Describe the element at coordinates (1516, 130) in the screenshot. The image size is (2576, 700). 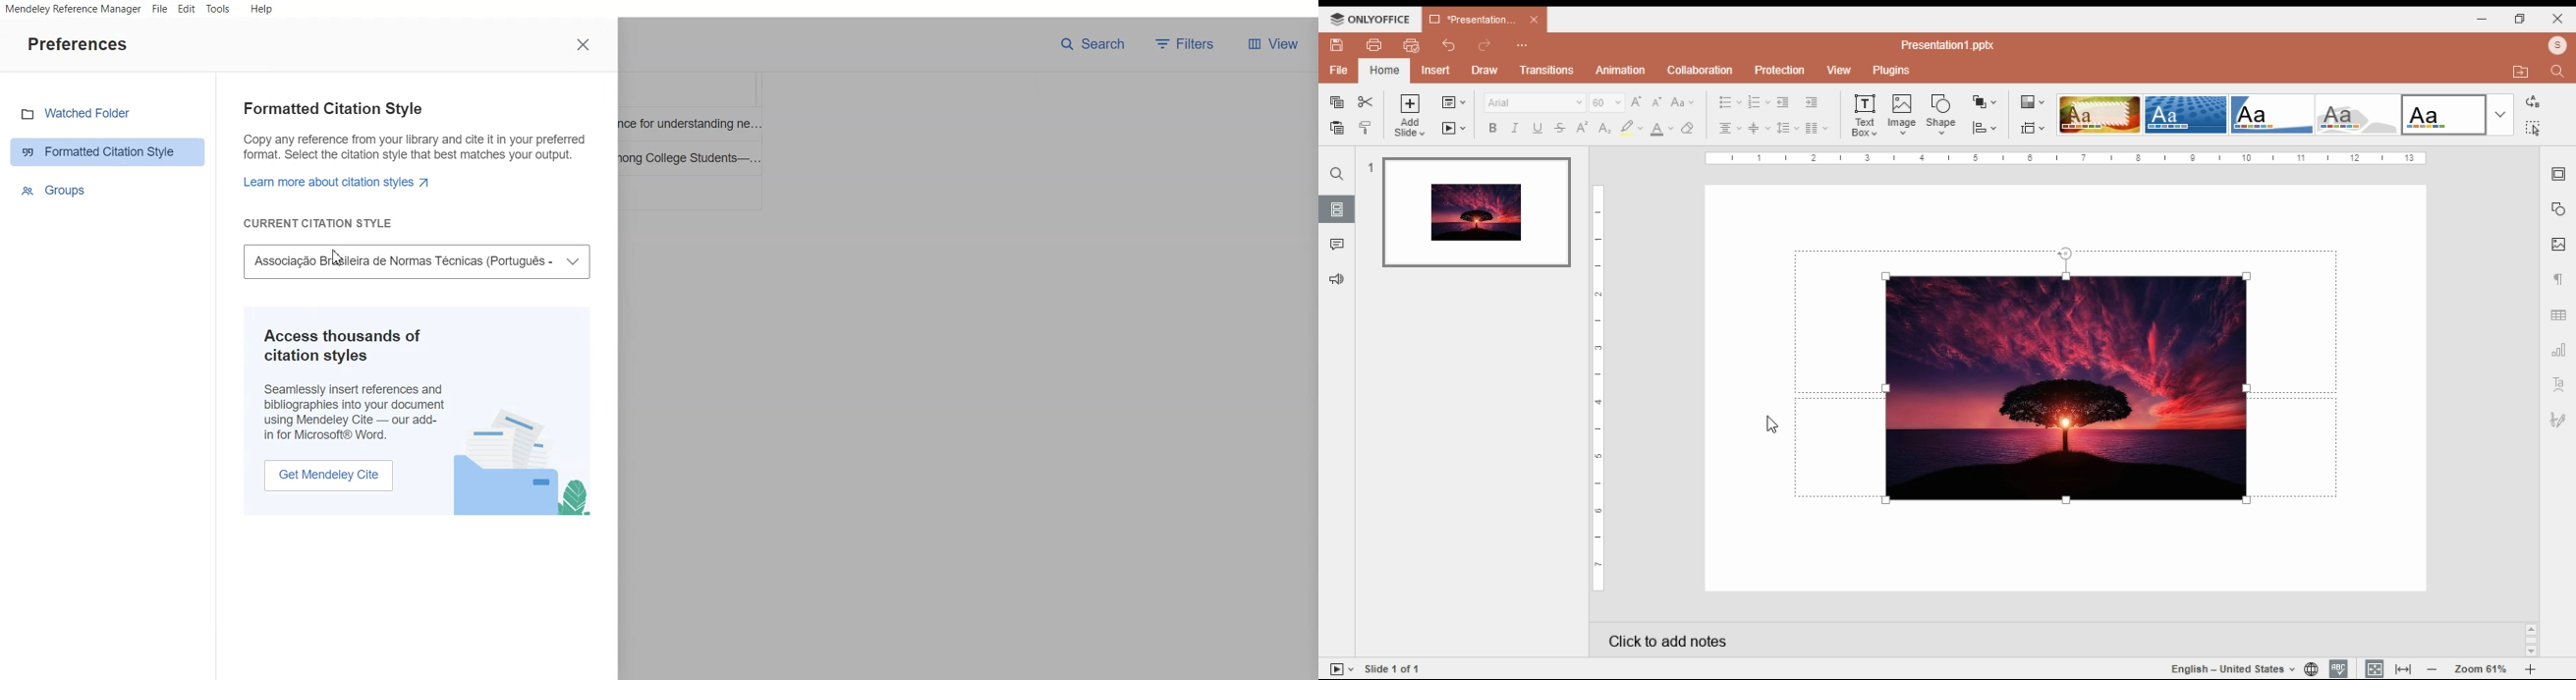
I see `italics` at that location.